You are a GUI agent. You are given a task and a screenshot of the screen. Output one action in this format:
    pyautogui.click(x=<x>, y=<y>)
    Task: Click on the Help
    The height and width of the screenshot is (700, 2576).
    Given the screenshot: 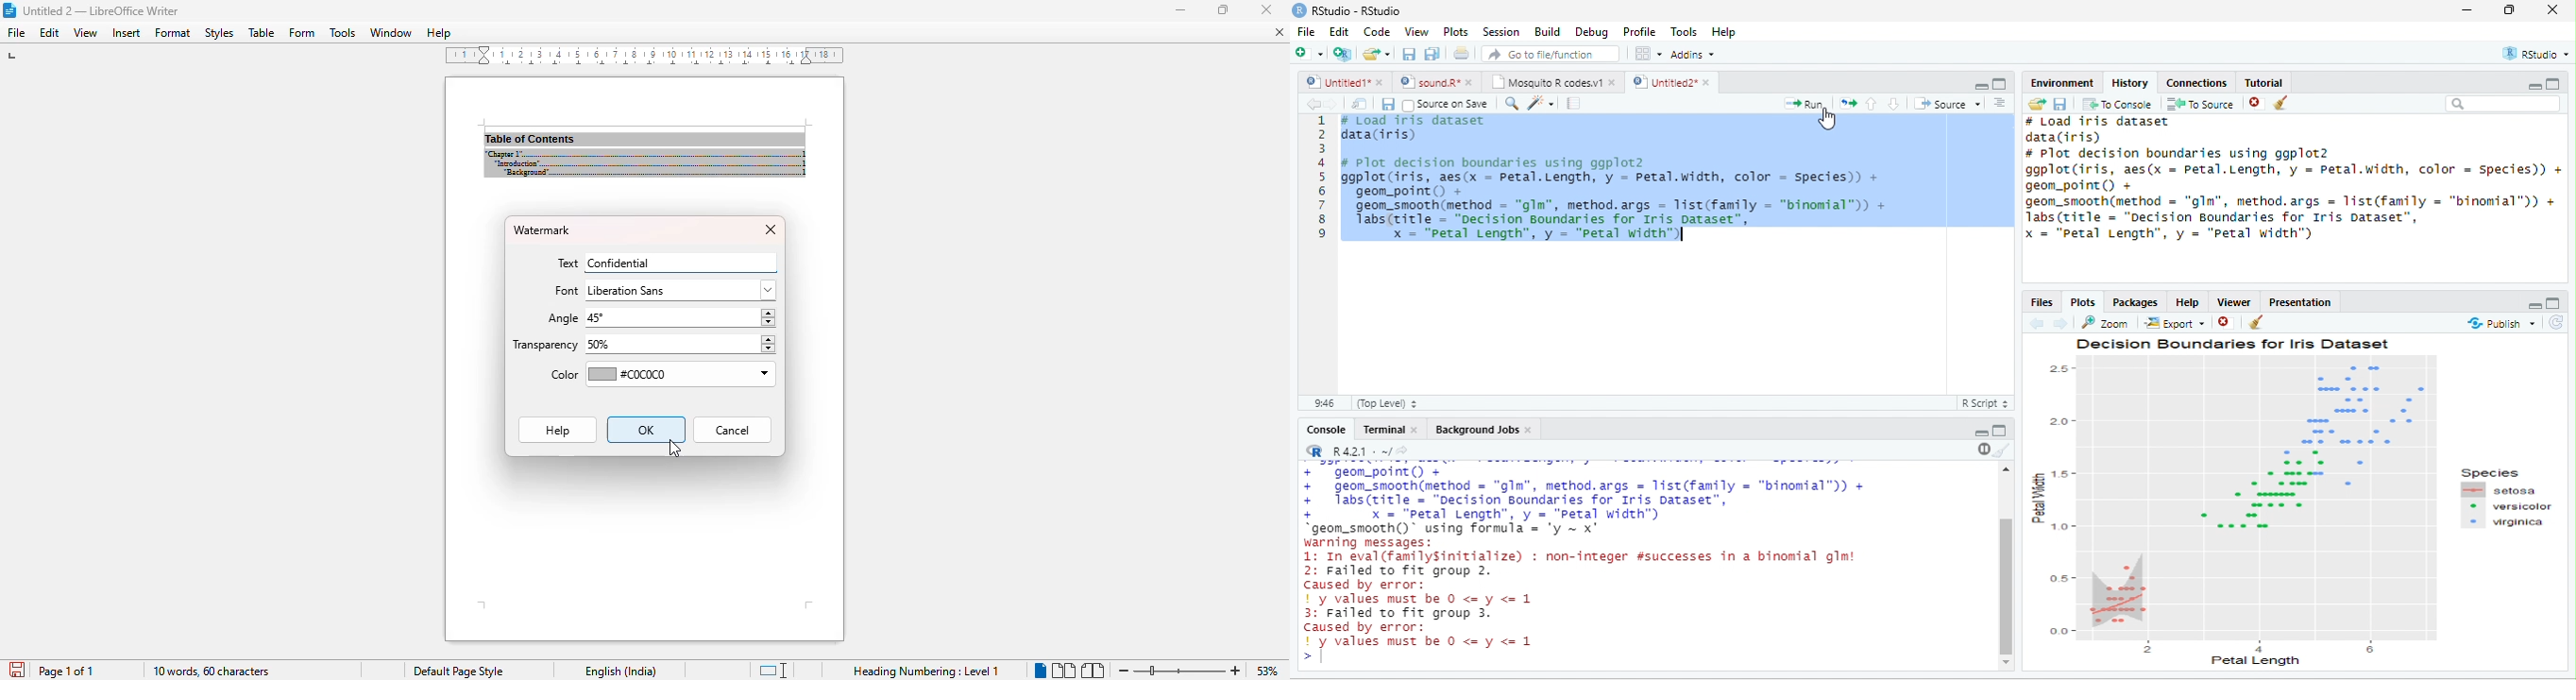 What is the action you would take?
    pyautogui.click(x=1726, y=33)
    